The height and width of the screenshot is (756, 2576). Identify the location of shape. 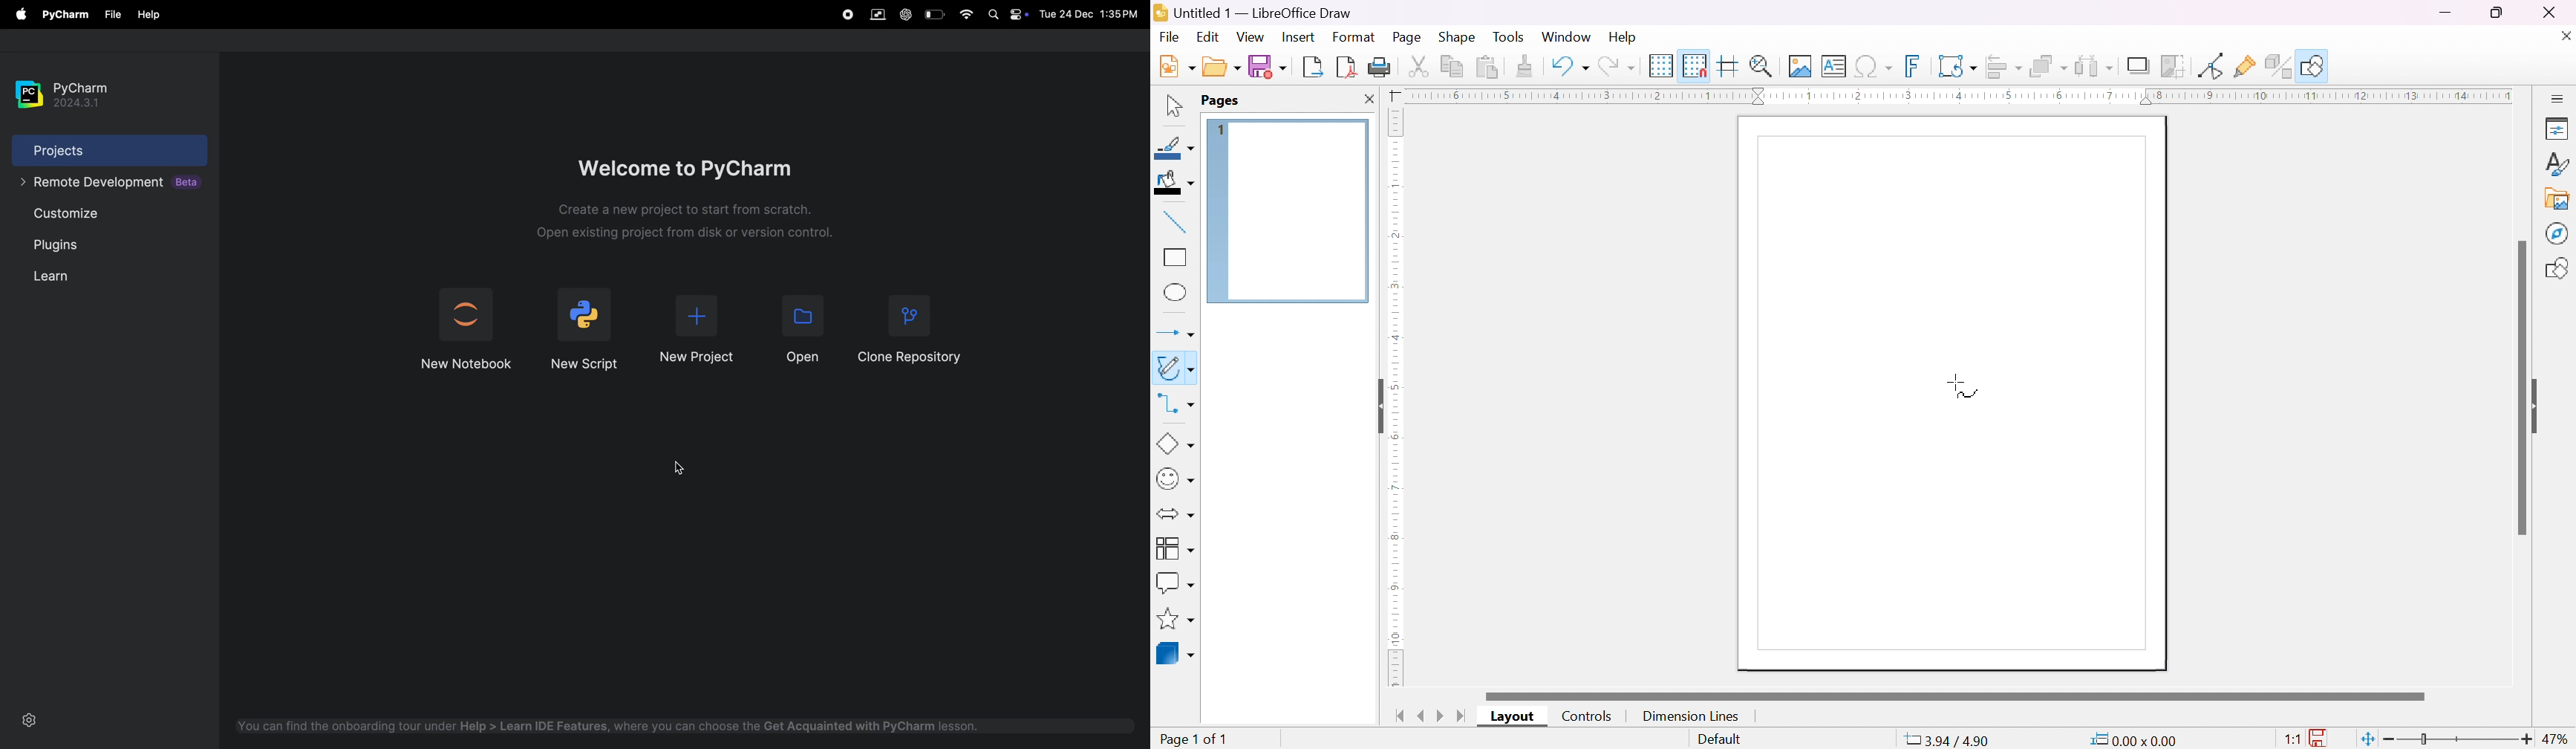
(1457, 35).